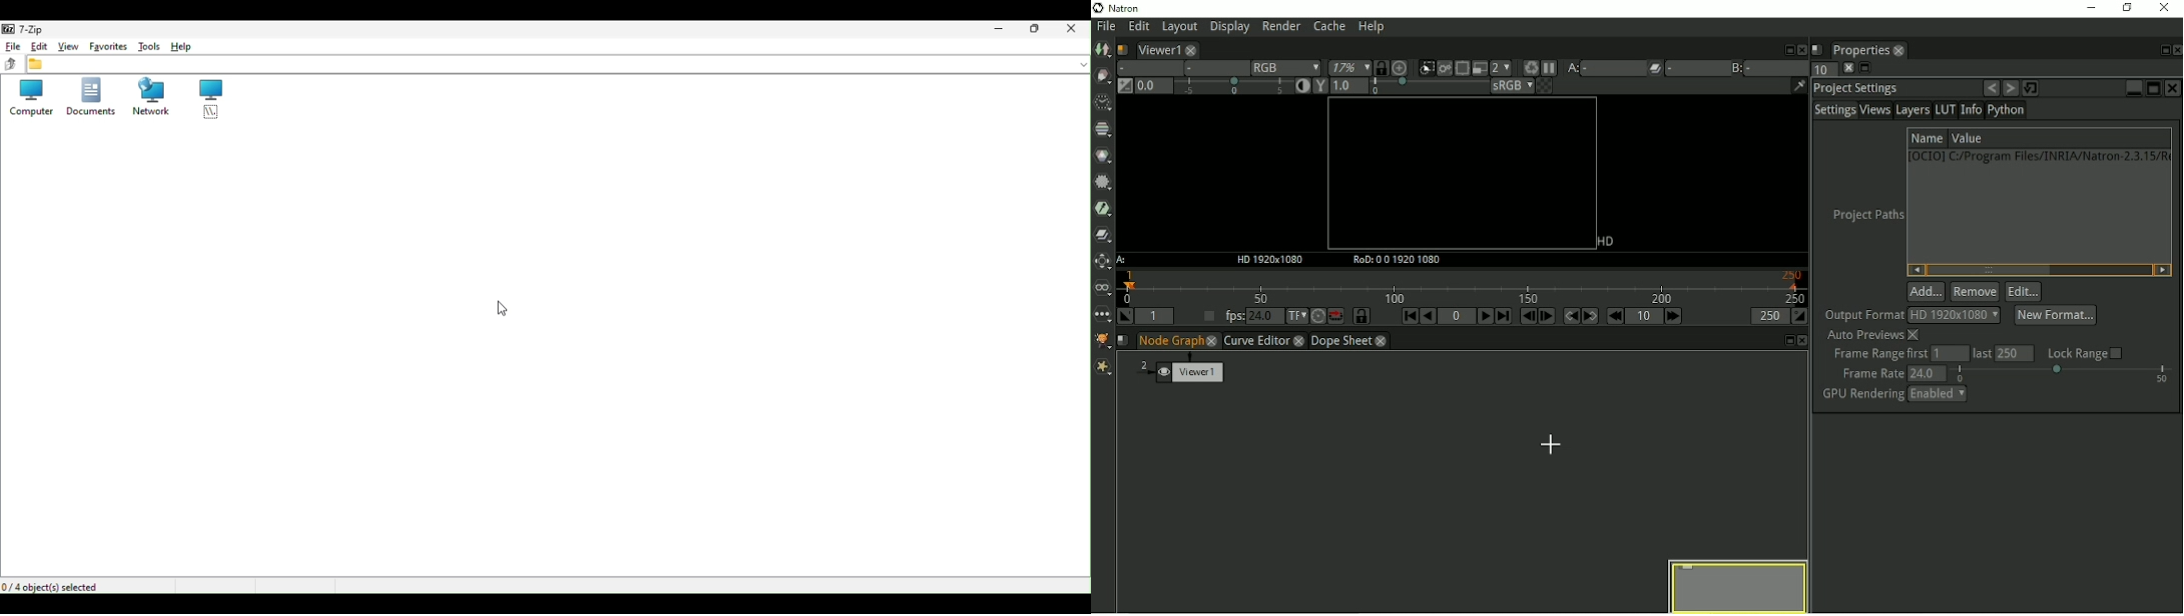 This screenshot has width=2184, height=616. Describe the element at coordinates (1482, 316) in the screenshot. I see `Play forward` at that location.